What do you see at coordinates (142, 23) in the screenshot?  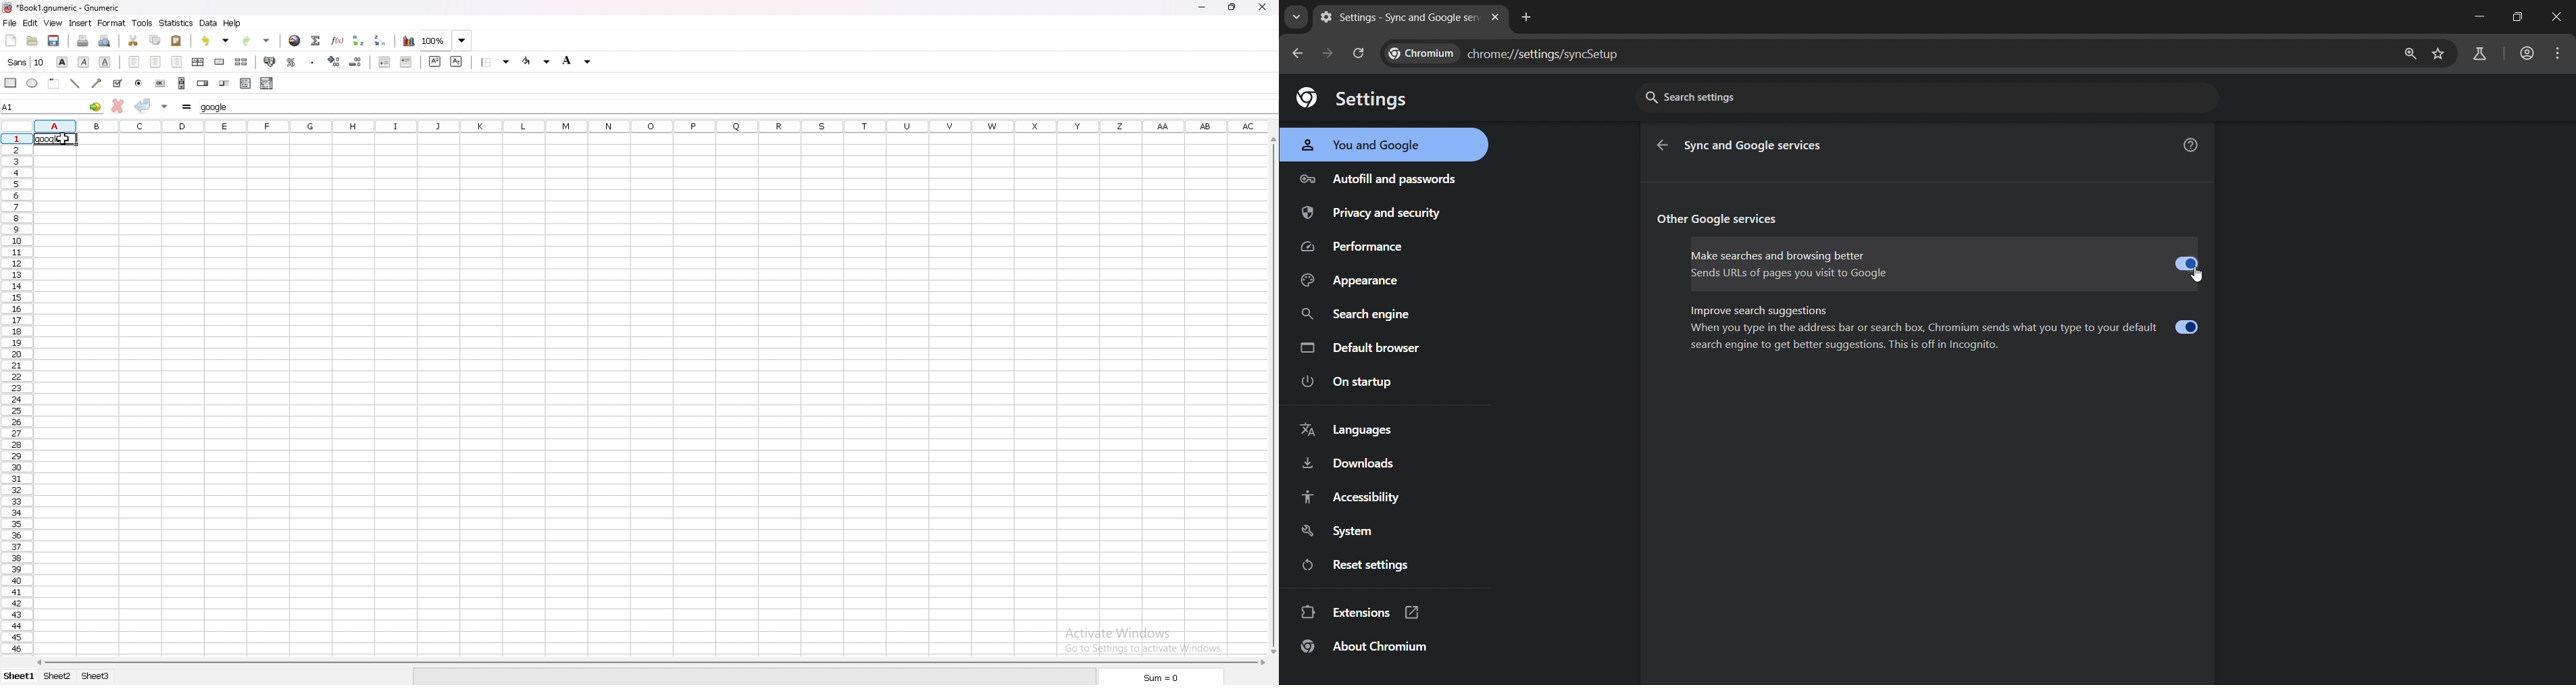 I see `tools` at bounding box center [142, 23].